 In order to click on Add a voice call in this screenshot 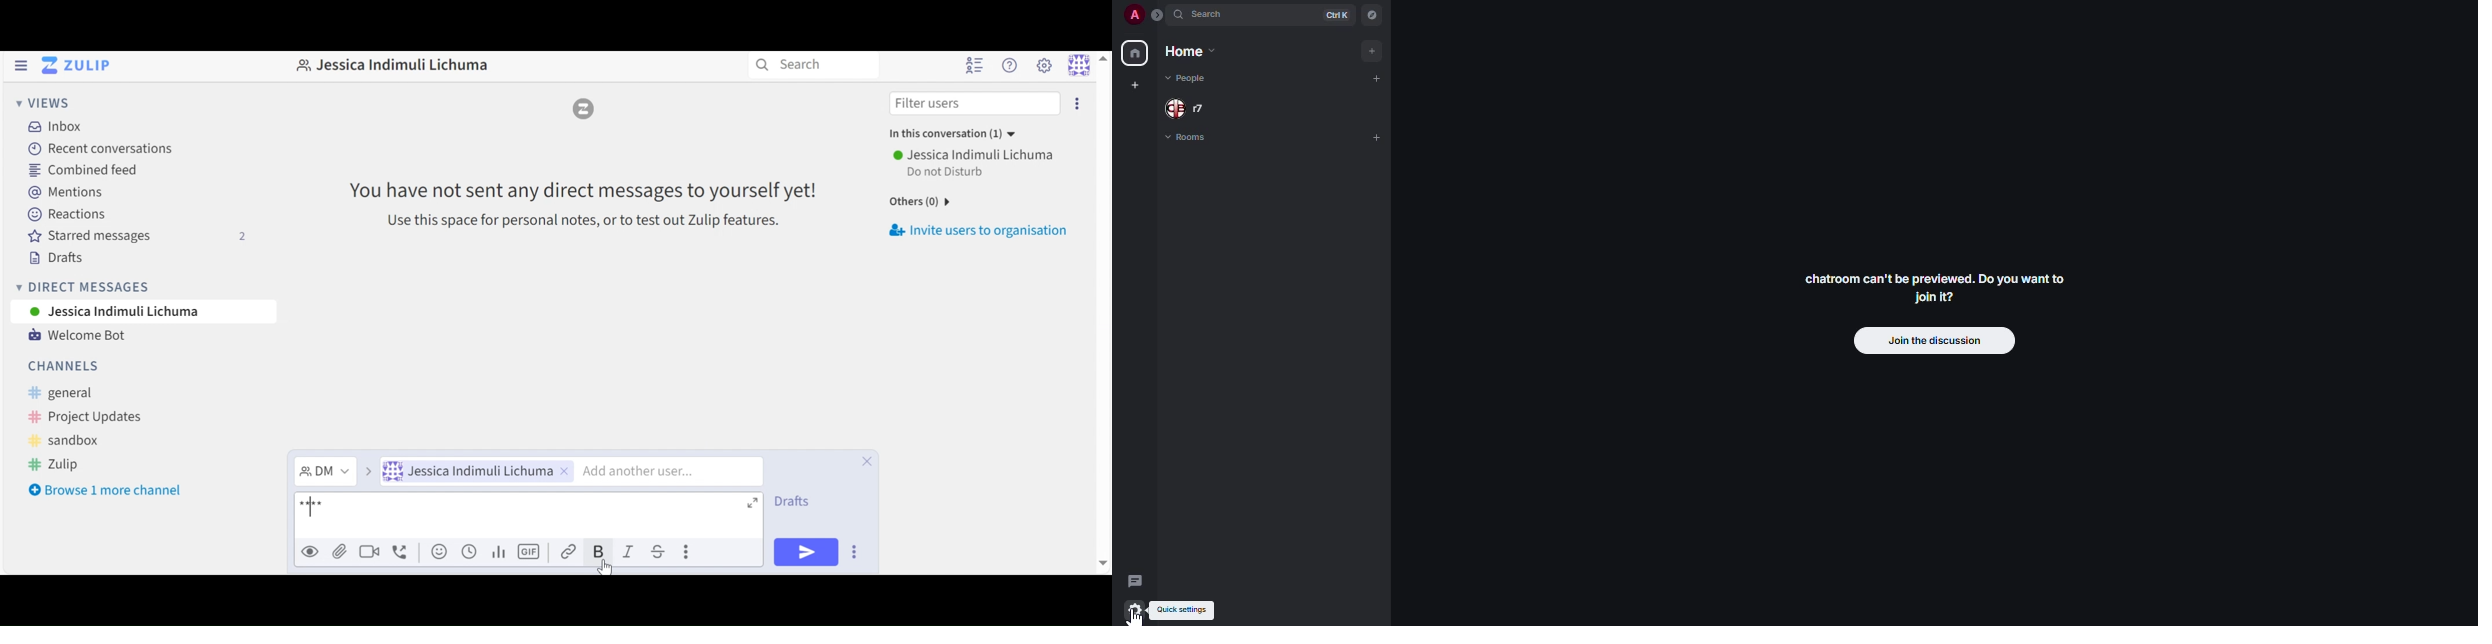, I will do `click(401, 551)`.